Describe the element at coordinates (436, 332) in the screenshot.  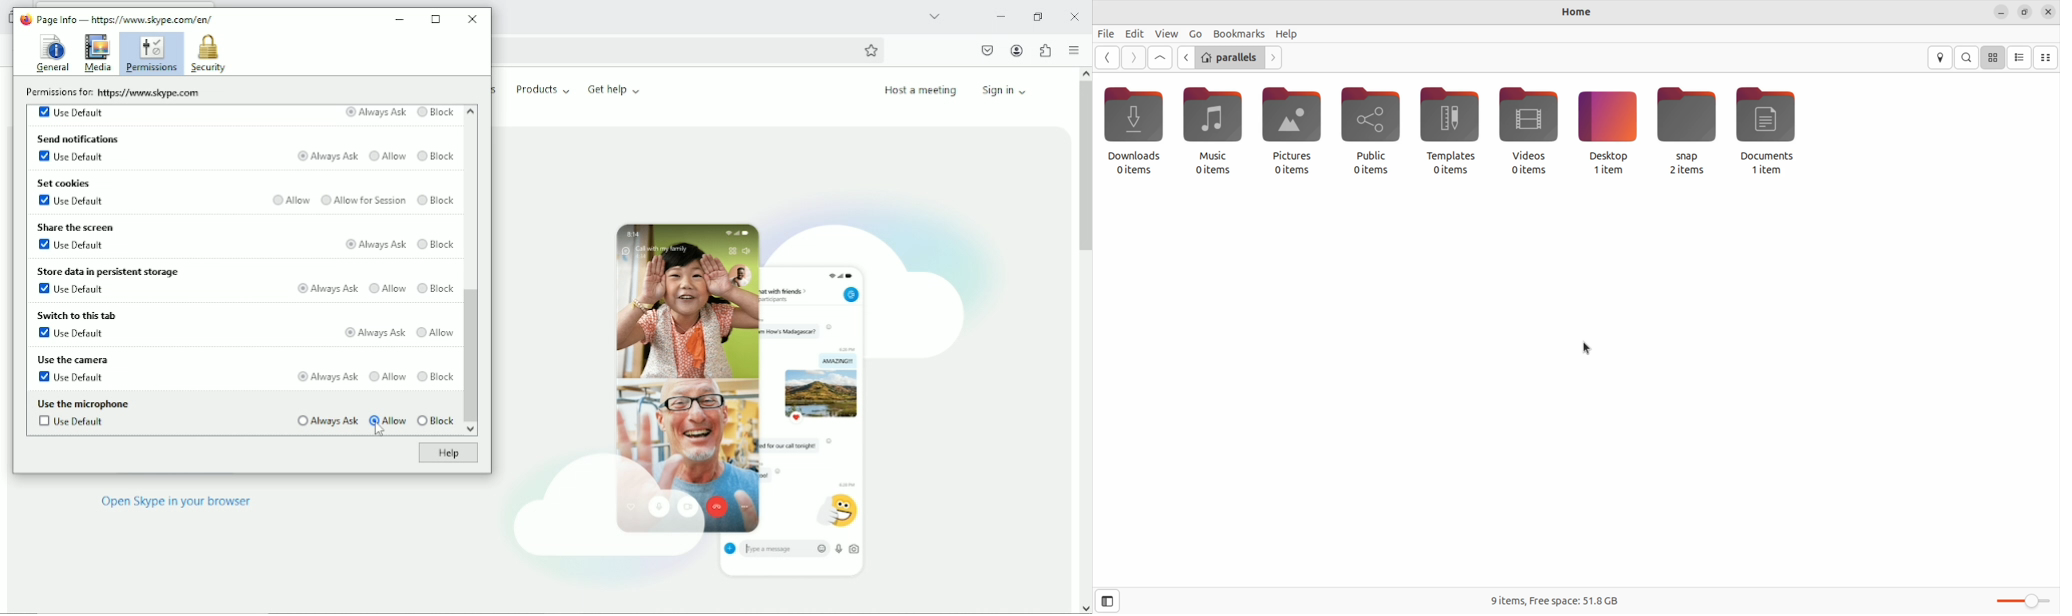
I see `Allow` at that location.